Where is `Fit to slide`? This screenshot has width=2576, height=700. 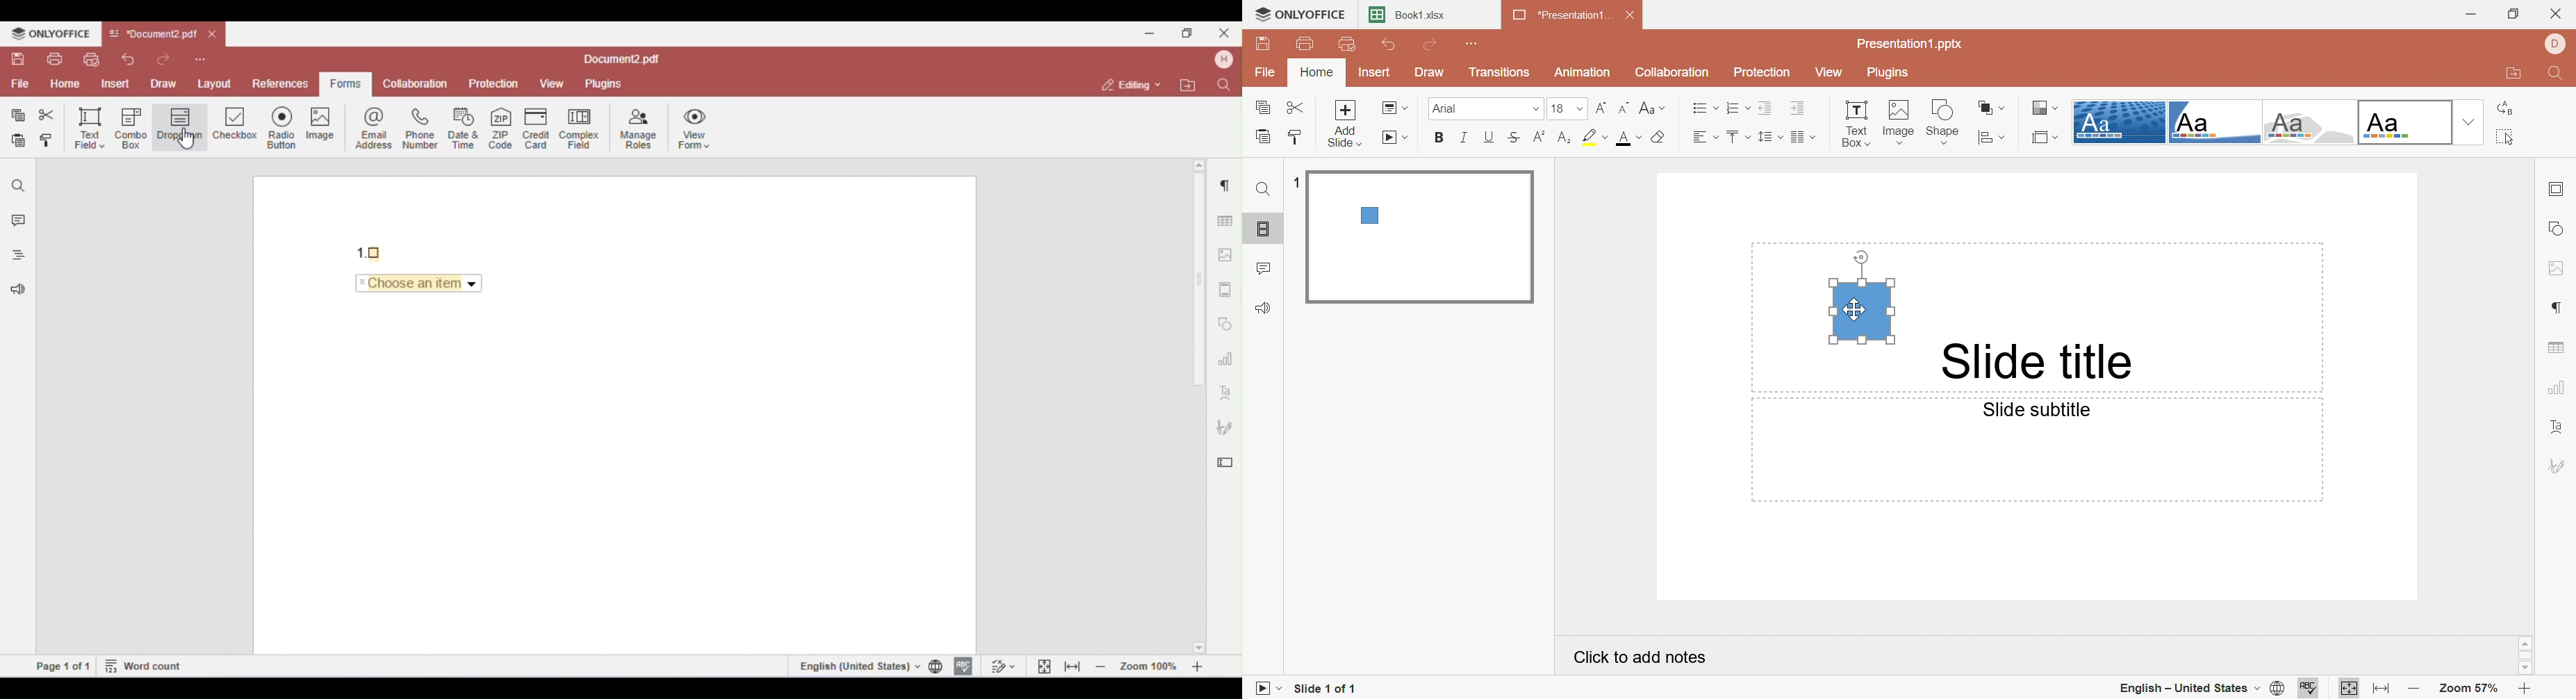
Fit to slide is located at coordinates (2348, 689).